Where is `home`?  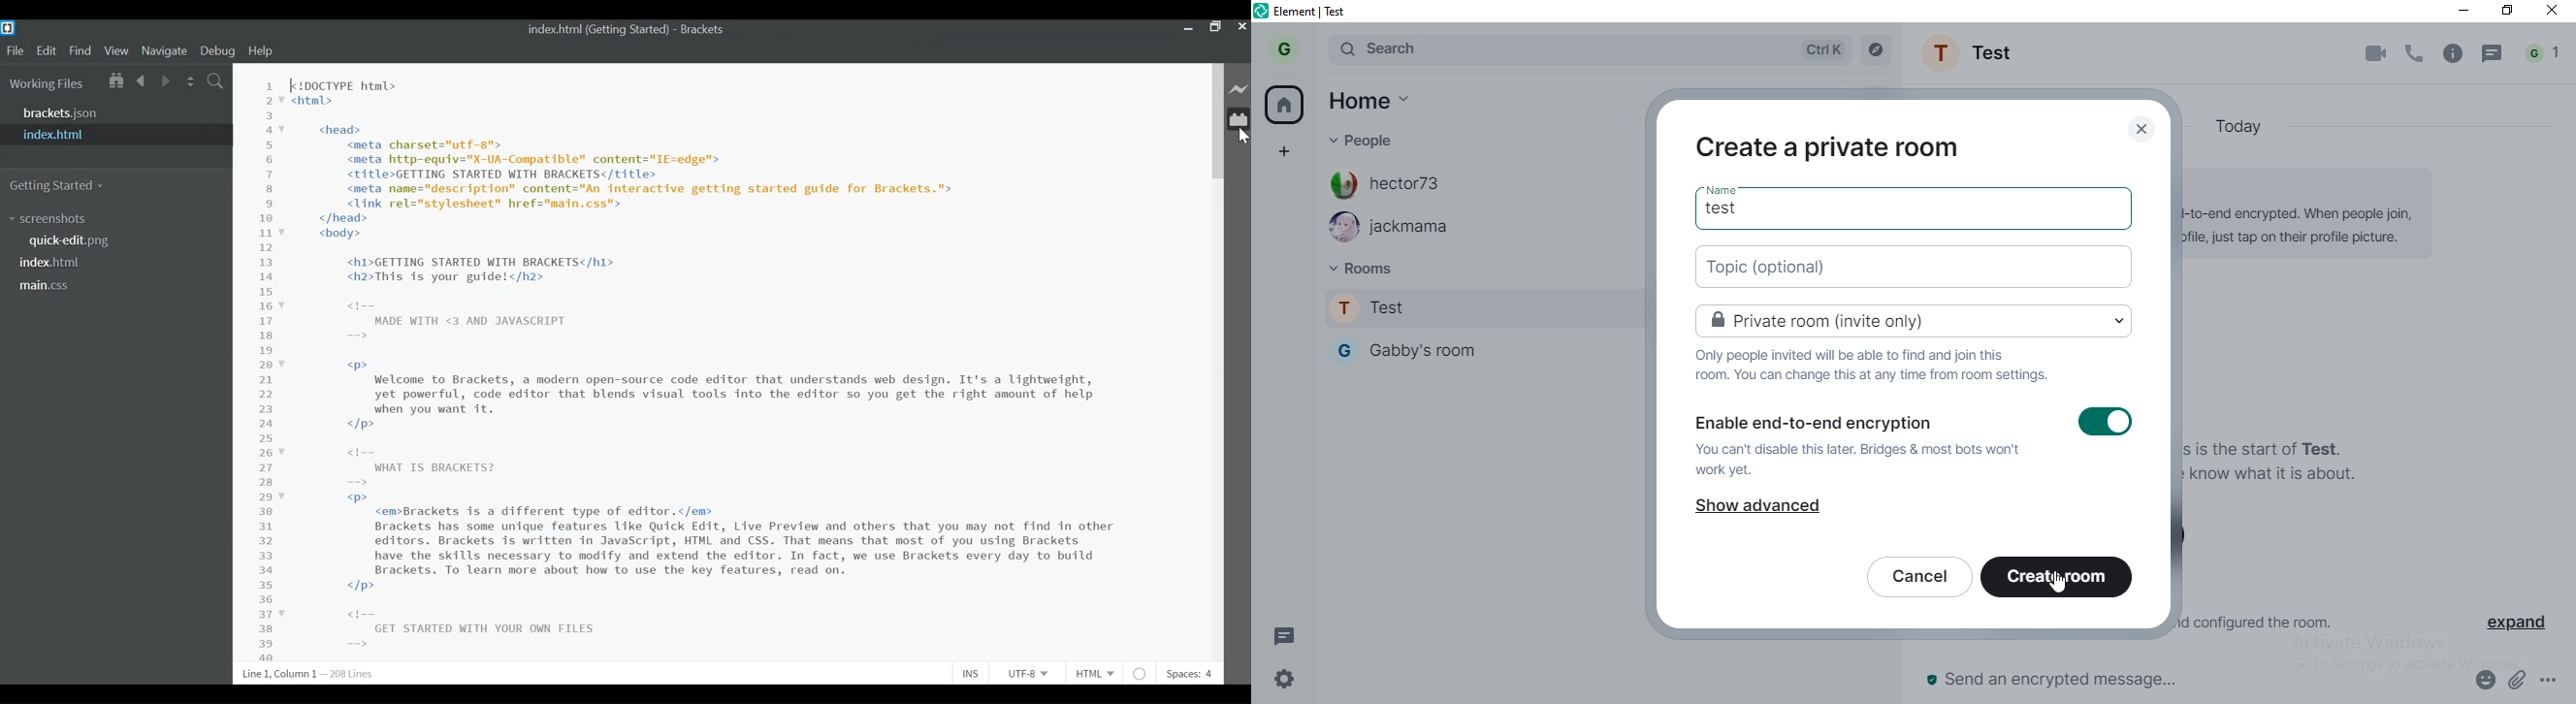 home is located at coordinates (1284, 101).